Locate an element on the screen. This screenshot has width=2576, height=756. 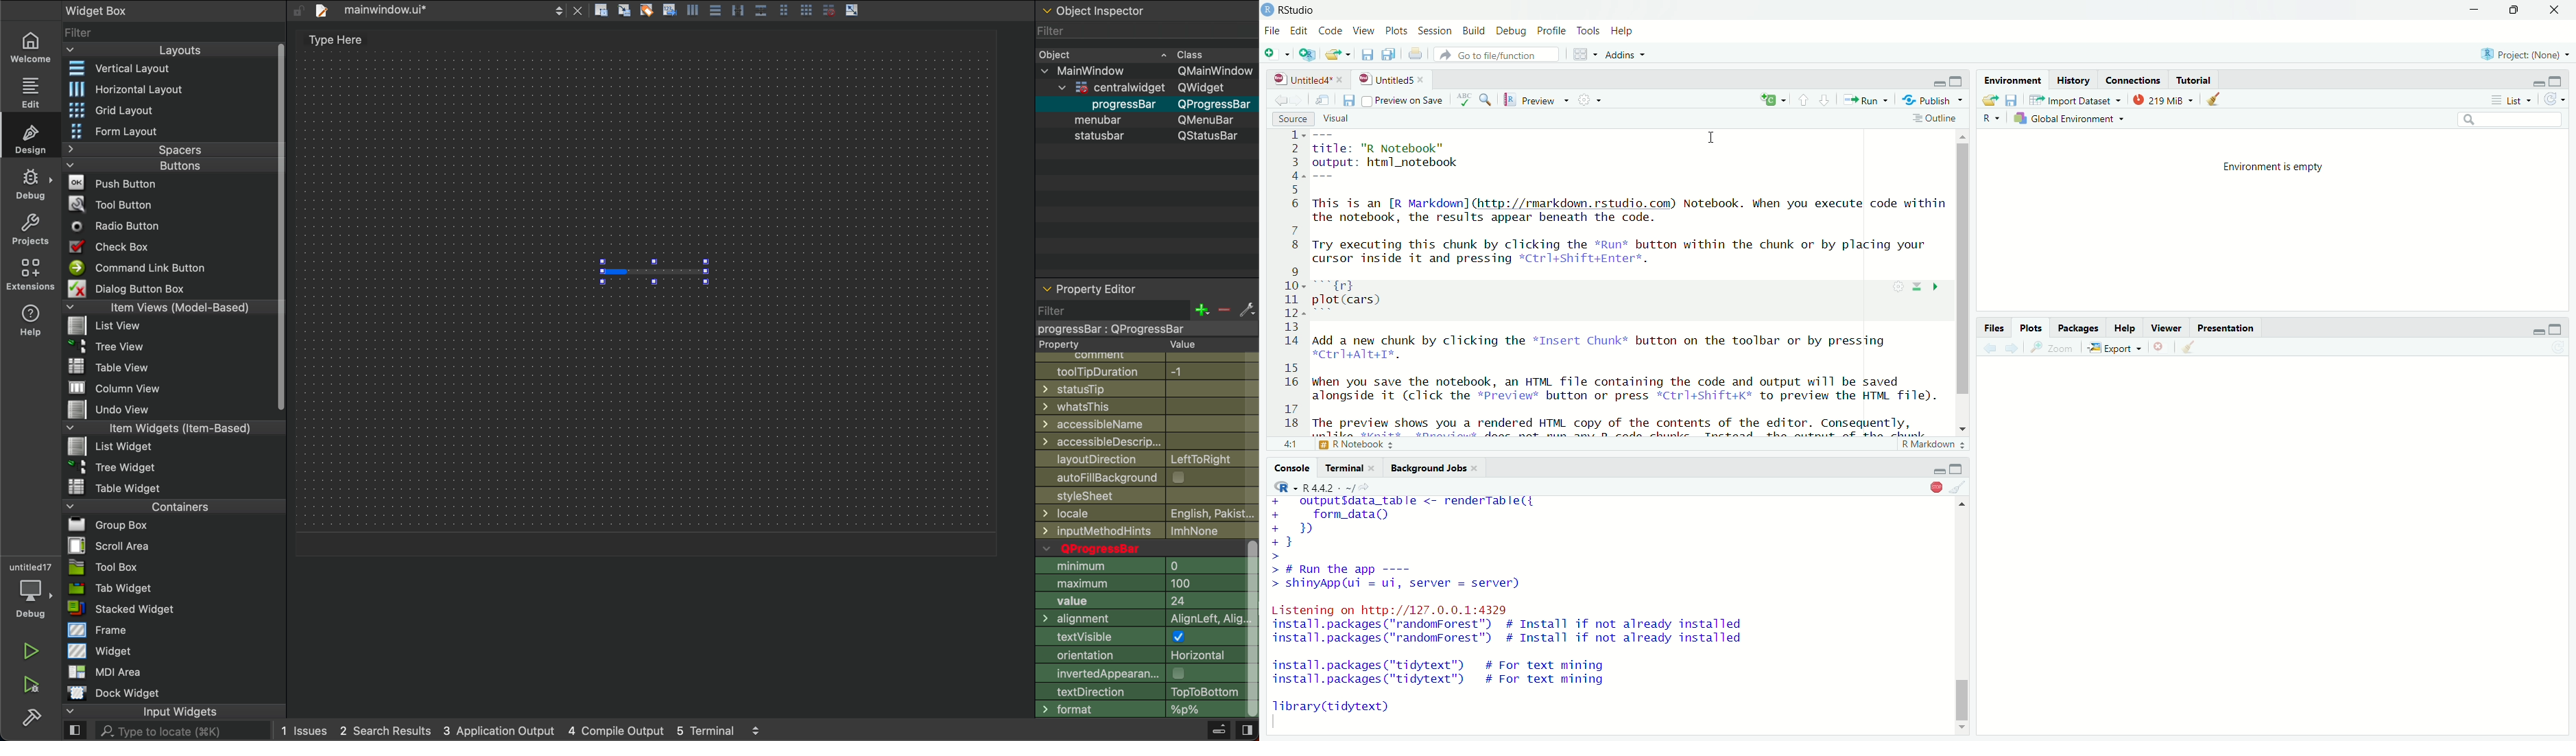
Debug is located at coordinates (1512, 32).